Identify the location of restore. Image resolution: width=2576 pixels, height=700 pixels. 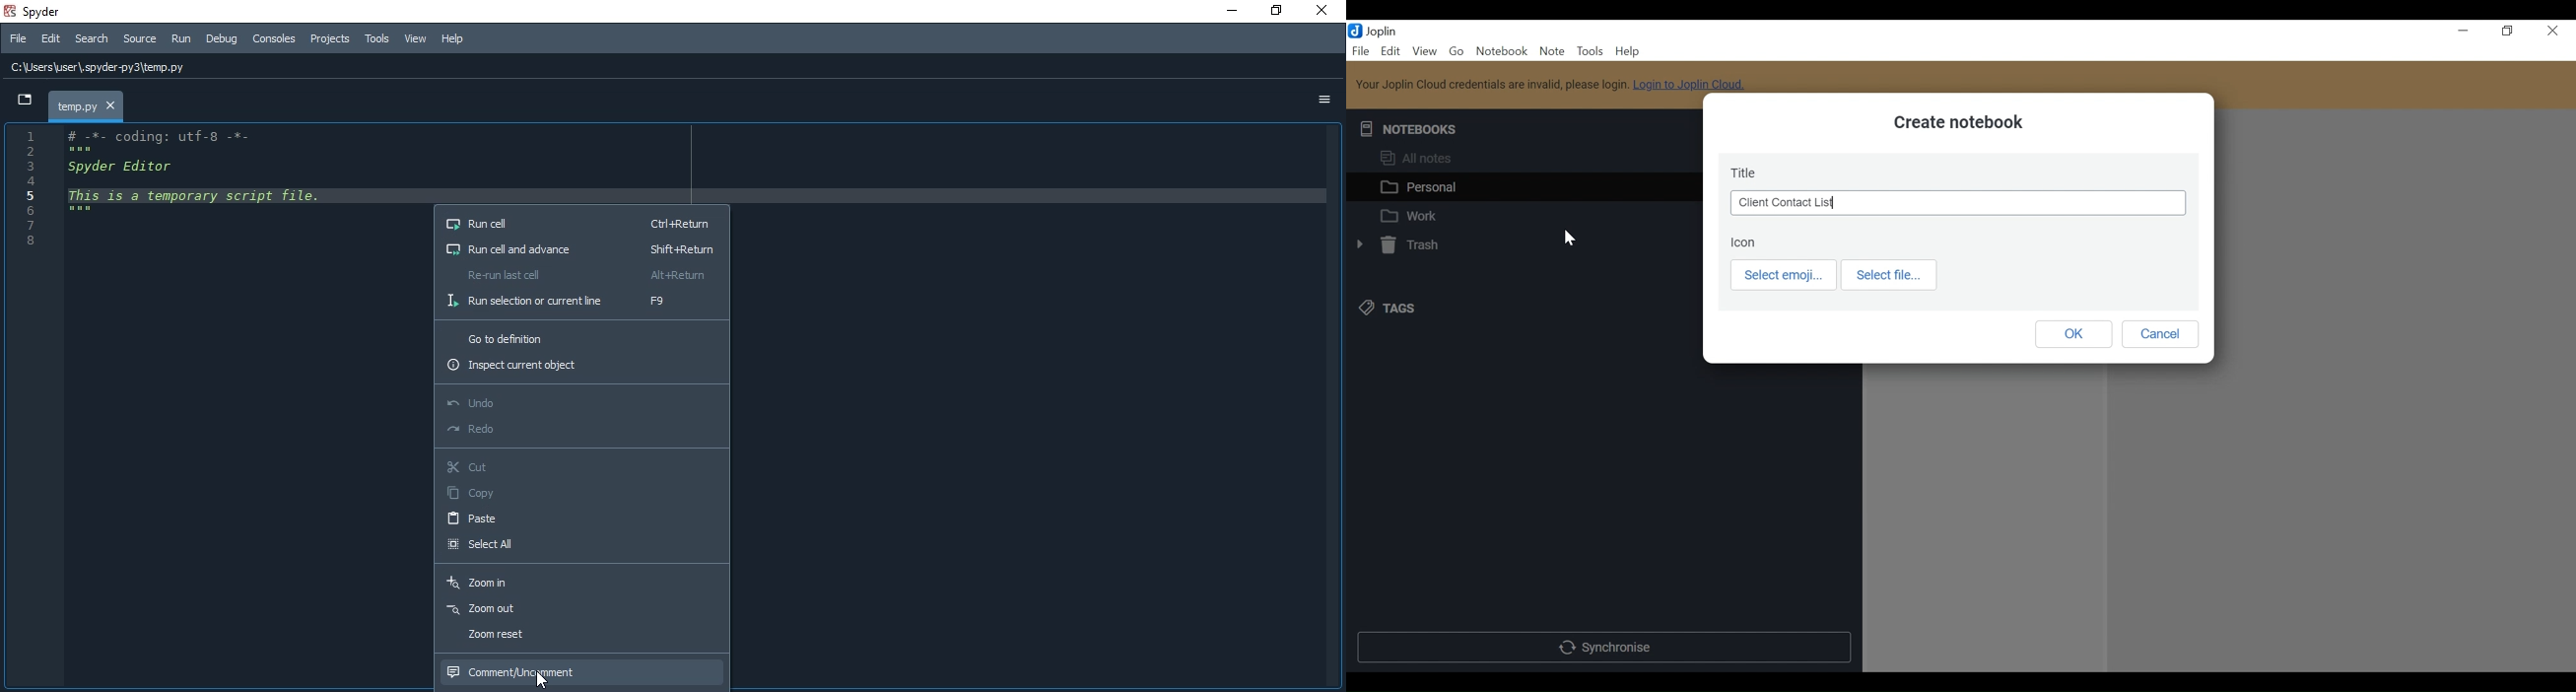
(1275, 12).